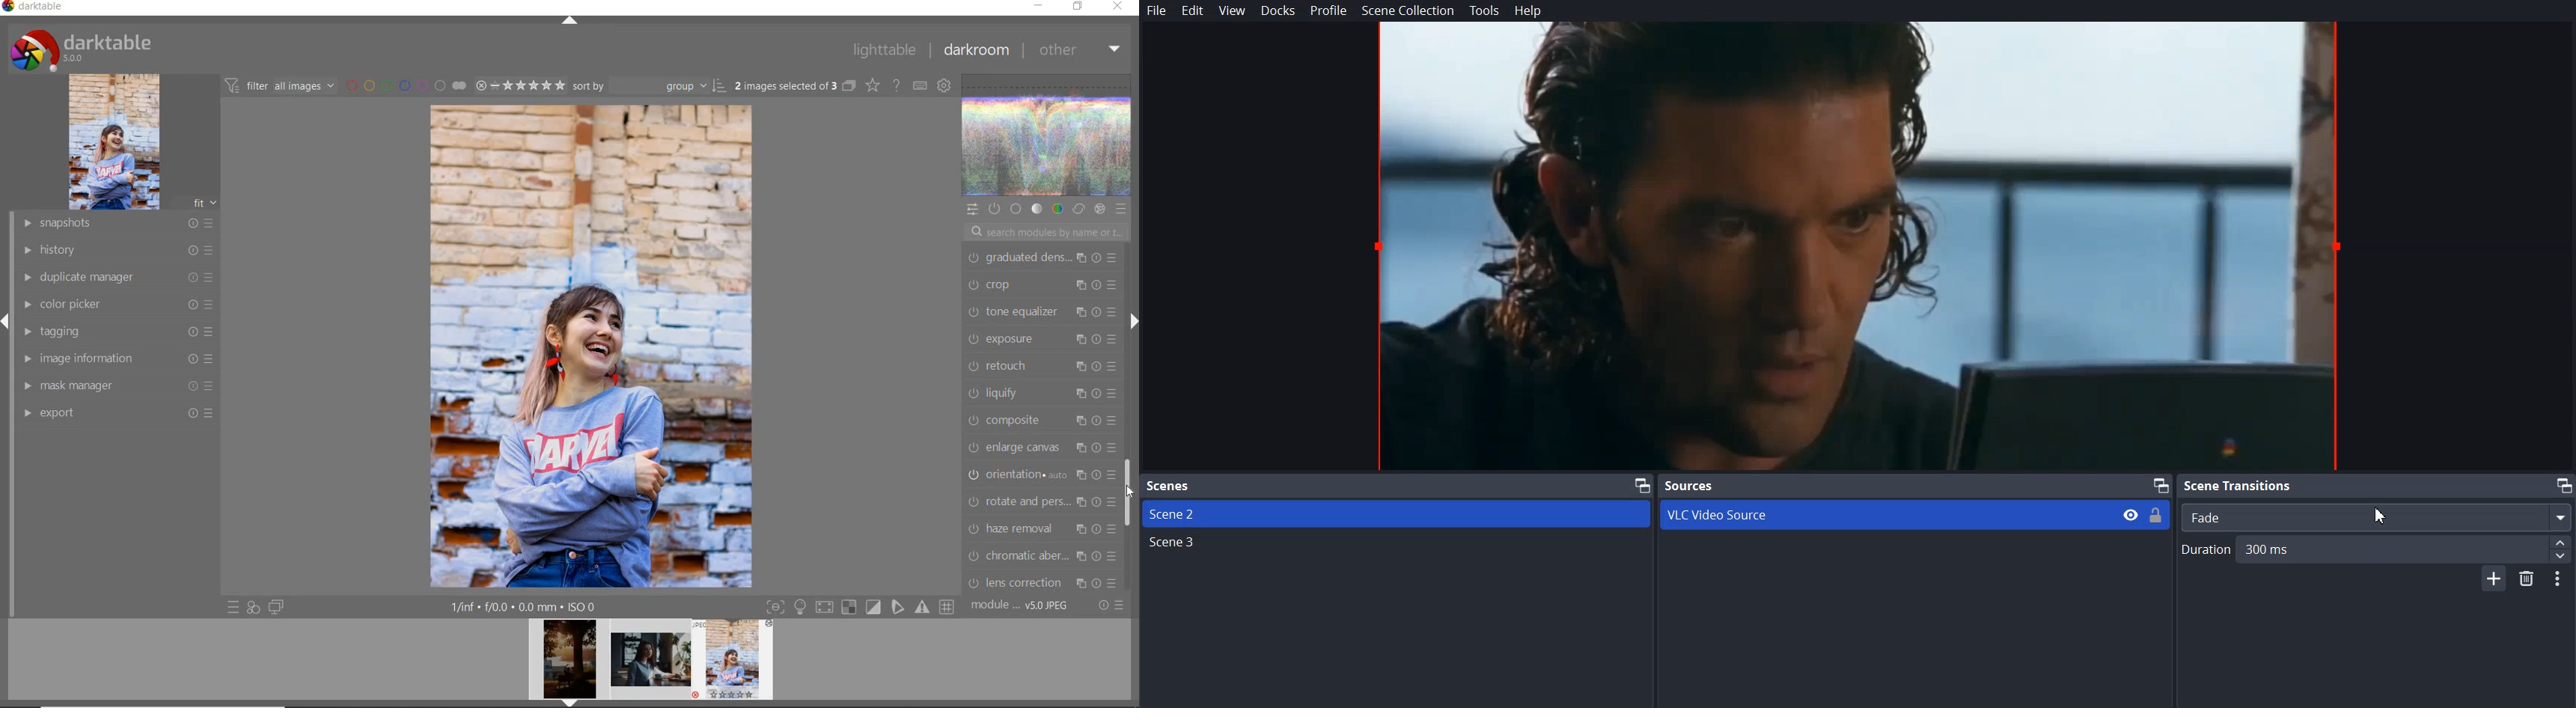 The height and width of the screenshot is (728, 2576). What do you see at coordinates (972, 210) in the screenshot?
I see `quick access panel` at bounding box center [972, 210].